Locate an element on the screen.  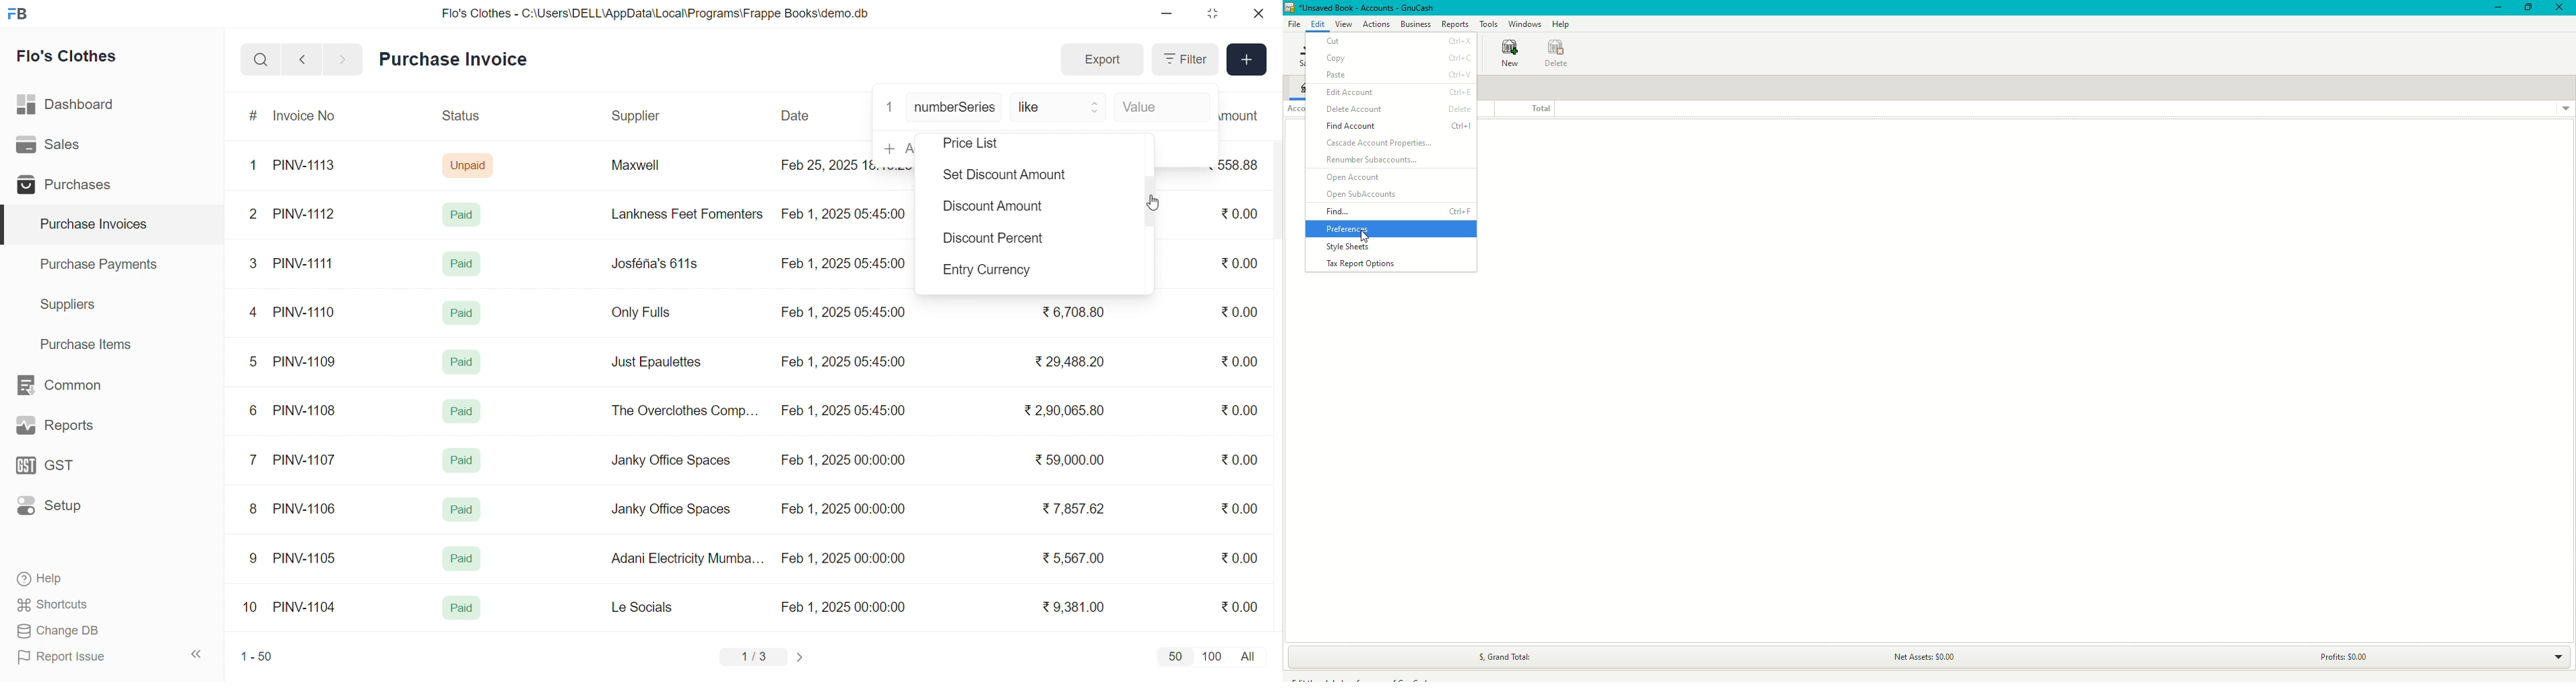
Date is located at coordinates (797, 116).